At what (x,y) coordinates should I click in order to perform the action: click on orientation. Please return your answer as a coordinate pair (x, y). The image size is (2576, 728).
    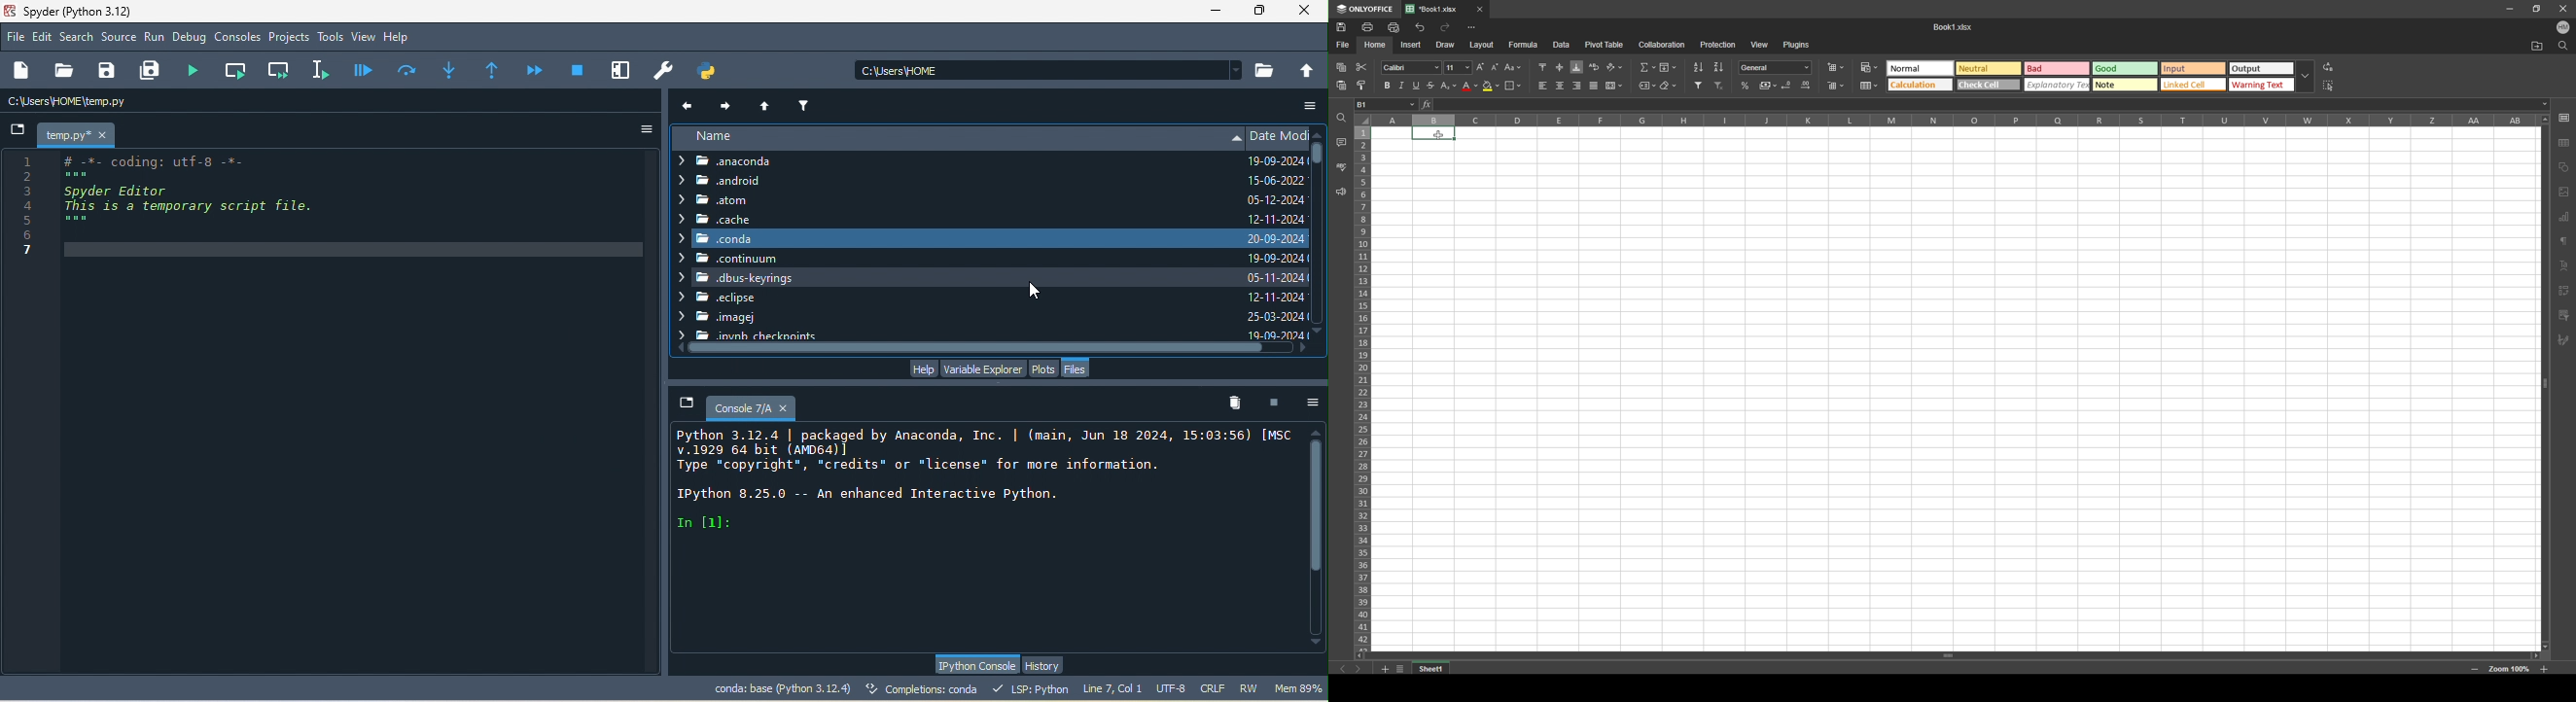
    Looking at the image, I should click on (1616, 67).